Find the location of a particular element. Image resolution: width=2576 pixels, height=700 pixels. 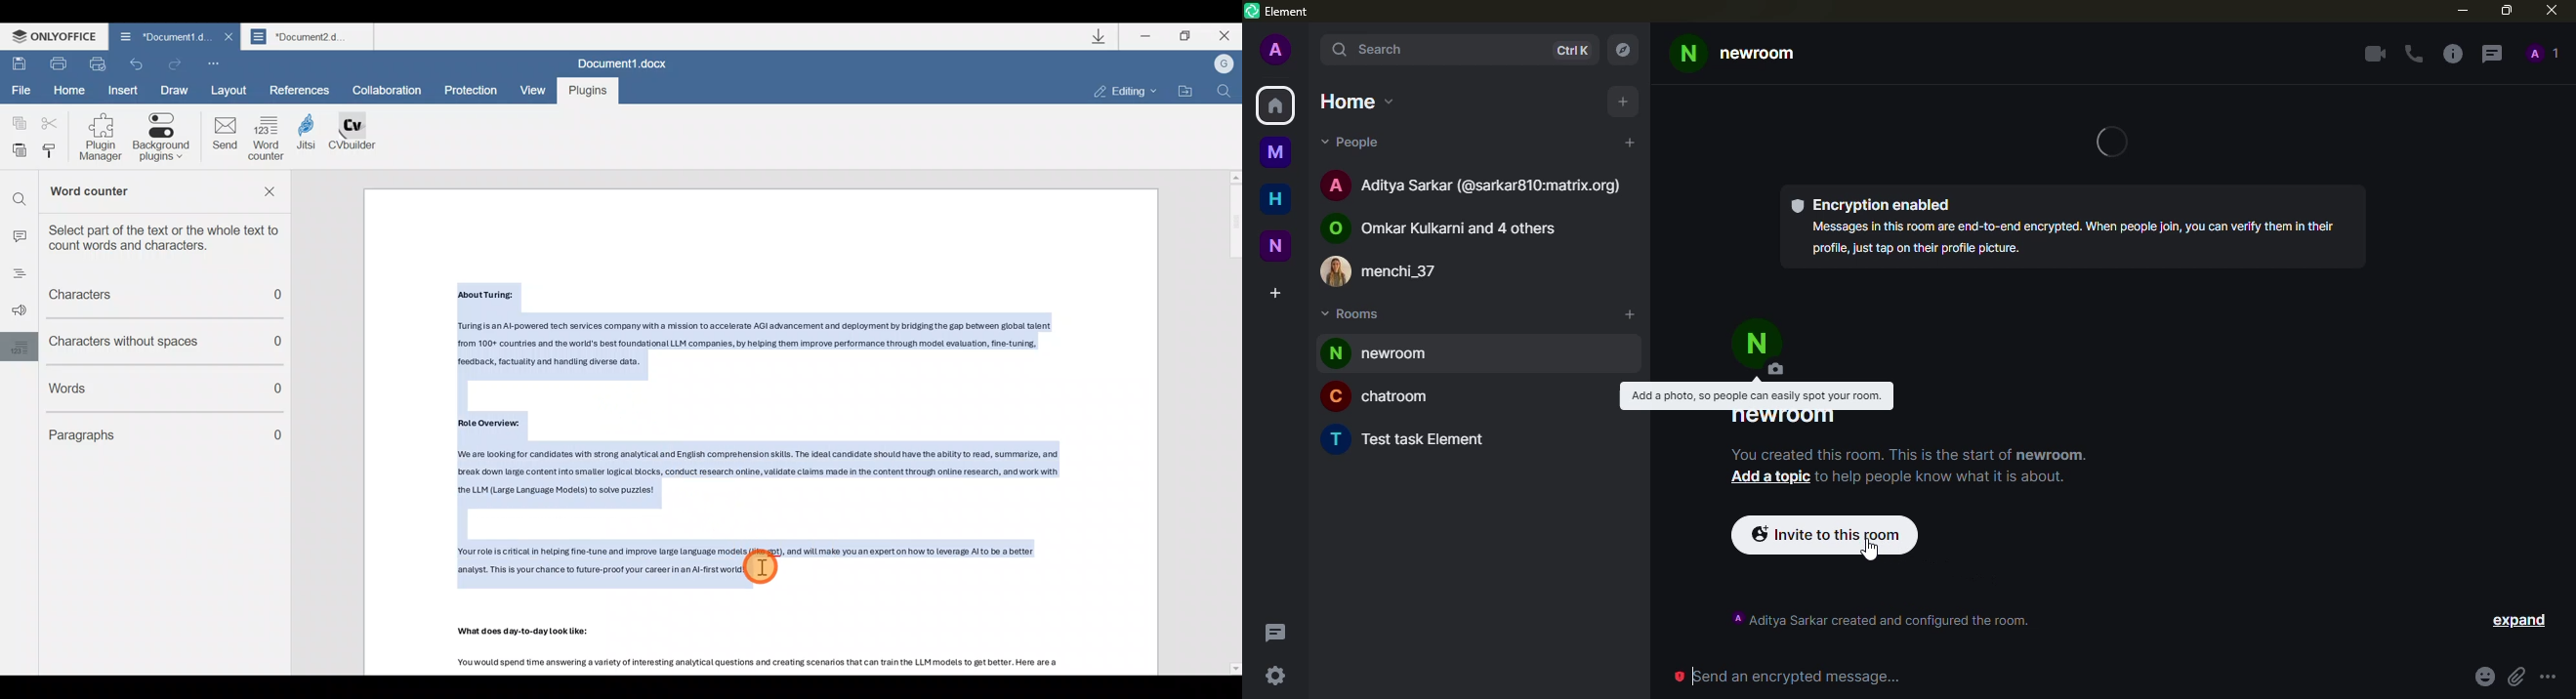

Protection is located at coordinates (471, 89).